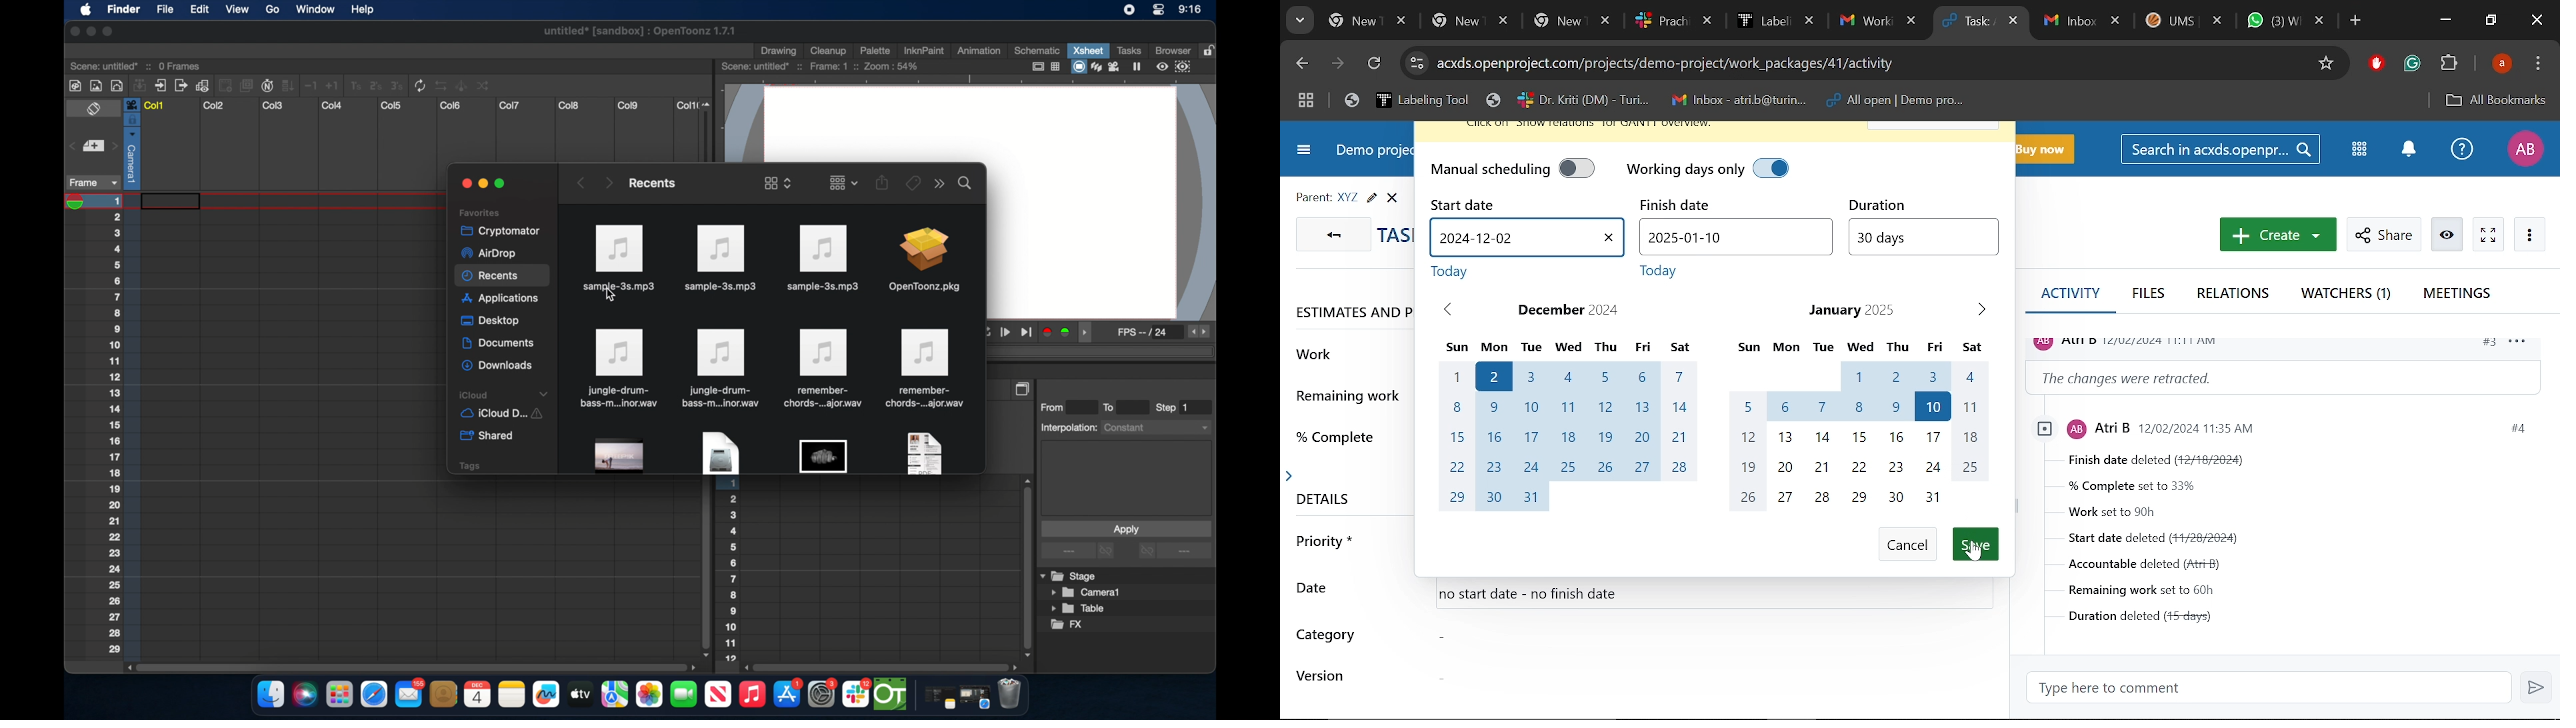 The height and width of the screenshot is (728, 2576). Describe the element at coordinates (2459, 296) in the screenshot. I see `Meetings` at that location.